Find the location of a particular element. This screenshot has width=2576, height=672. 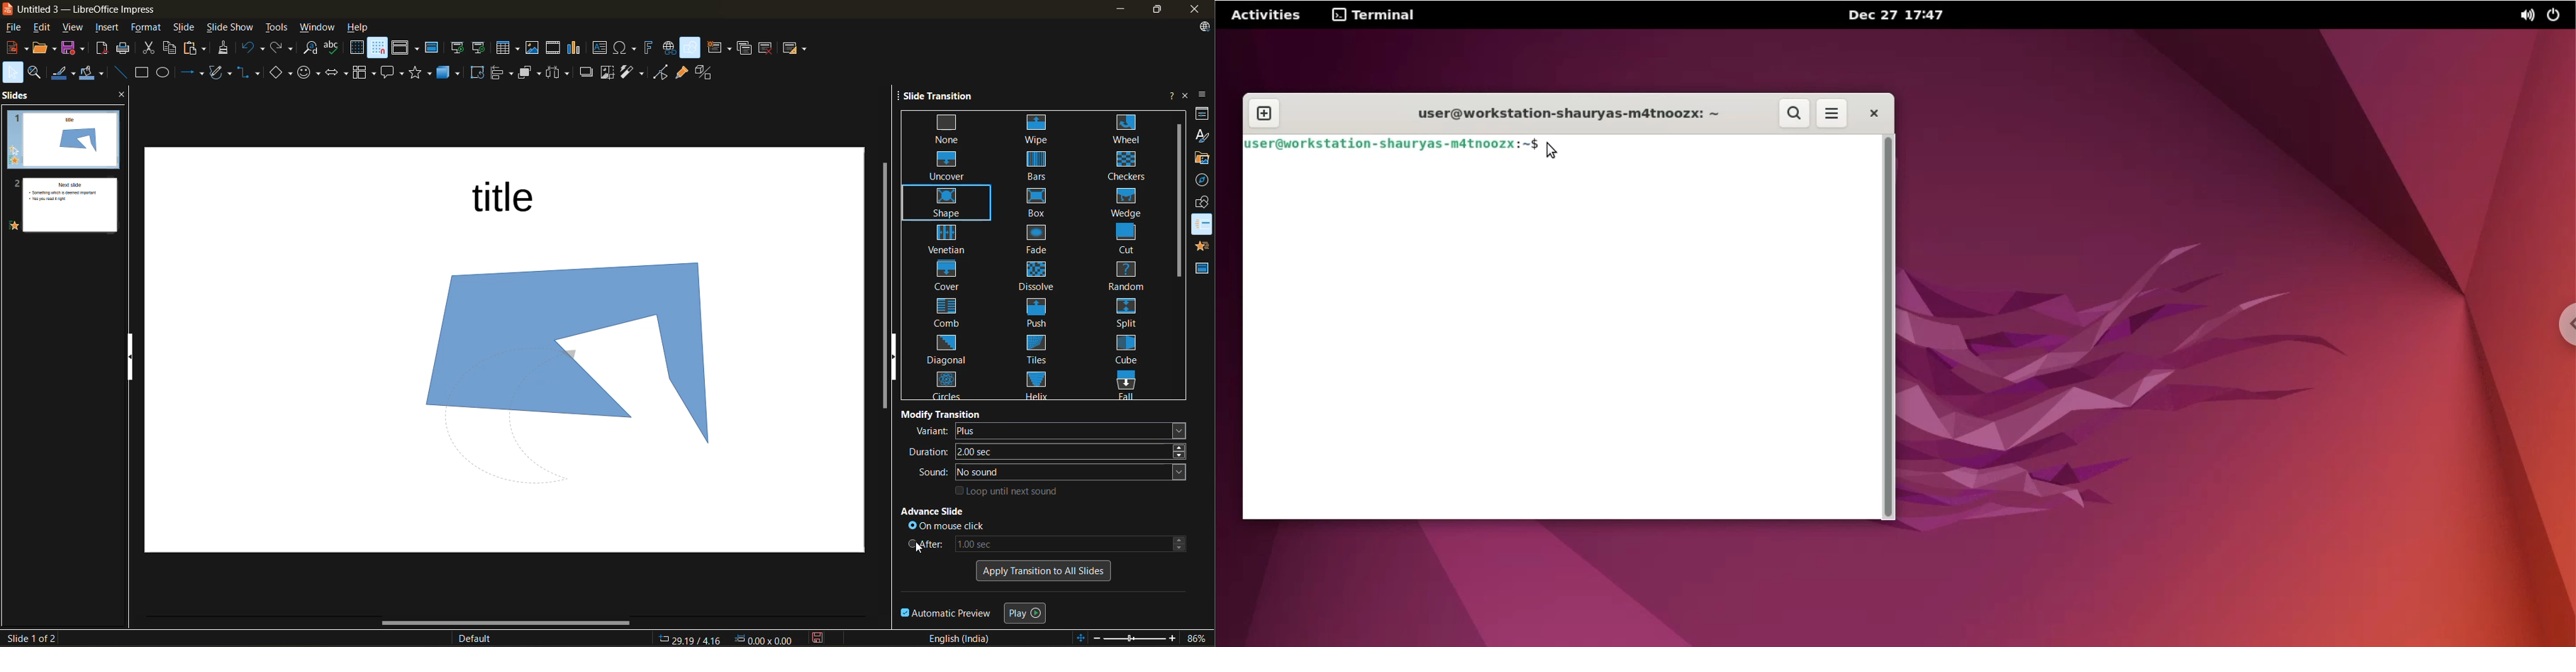

export directly as pdf is located at coordinates (103, 51).